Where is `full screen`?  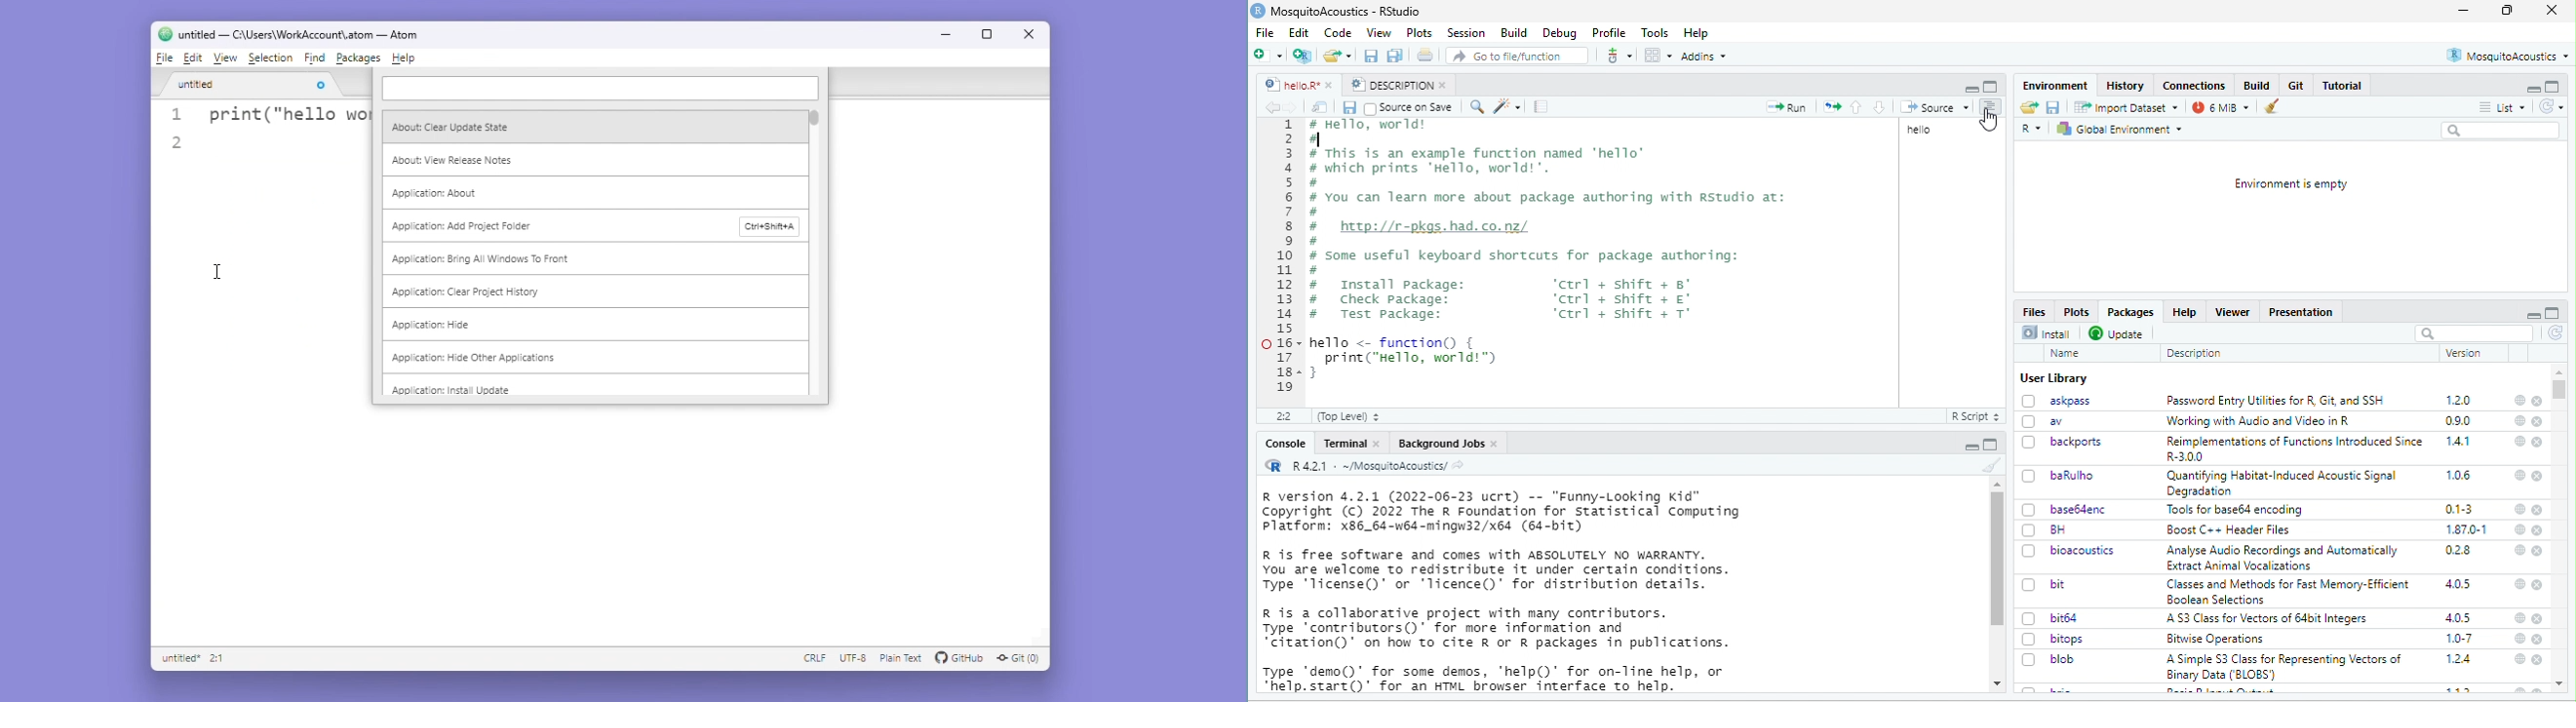
full screen is located at coordinates (1992, 444).